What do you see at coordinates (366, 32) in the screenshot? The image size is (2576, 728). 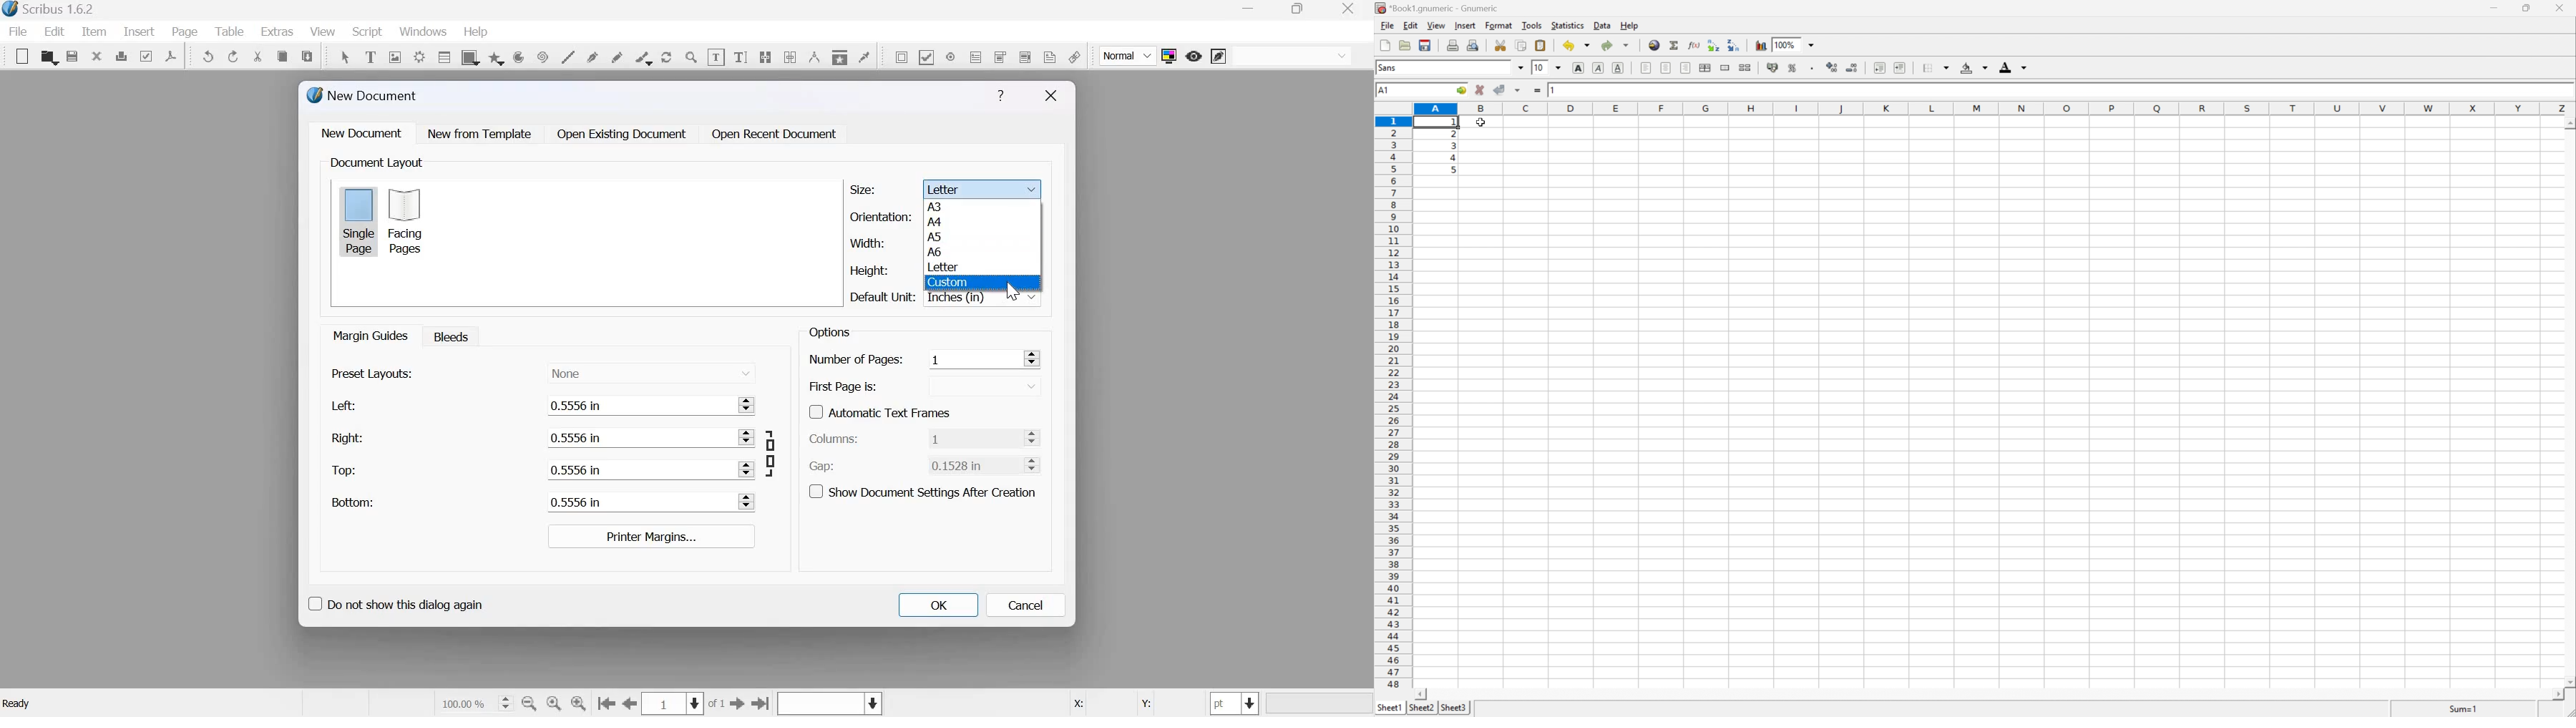 I see `Script` at bounding box center [366, 32].